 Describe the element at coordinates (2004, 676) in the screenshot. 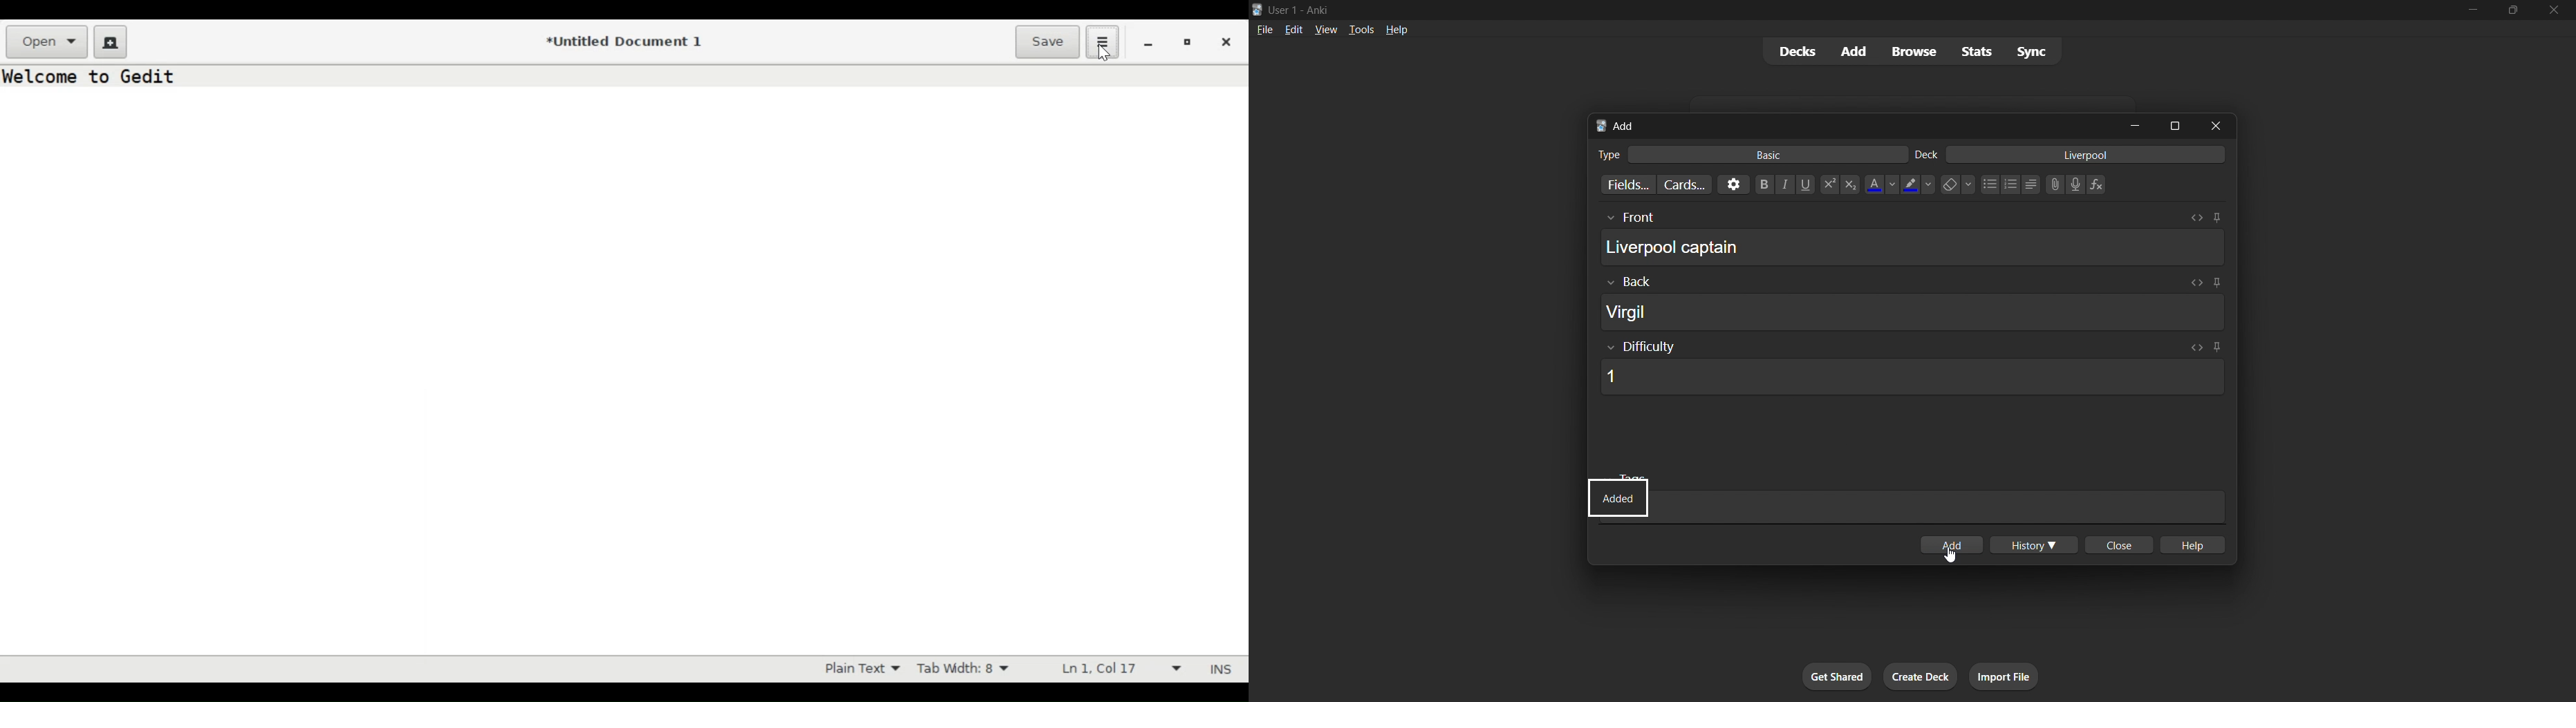

I see `import file` at that location.